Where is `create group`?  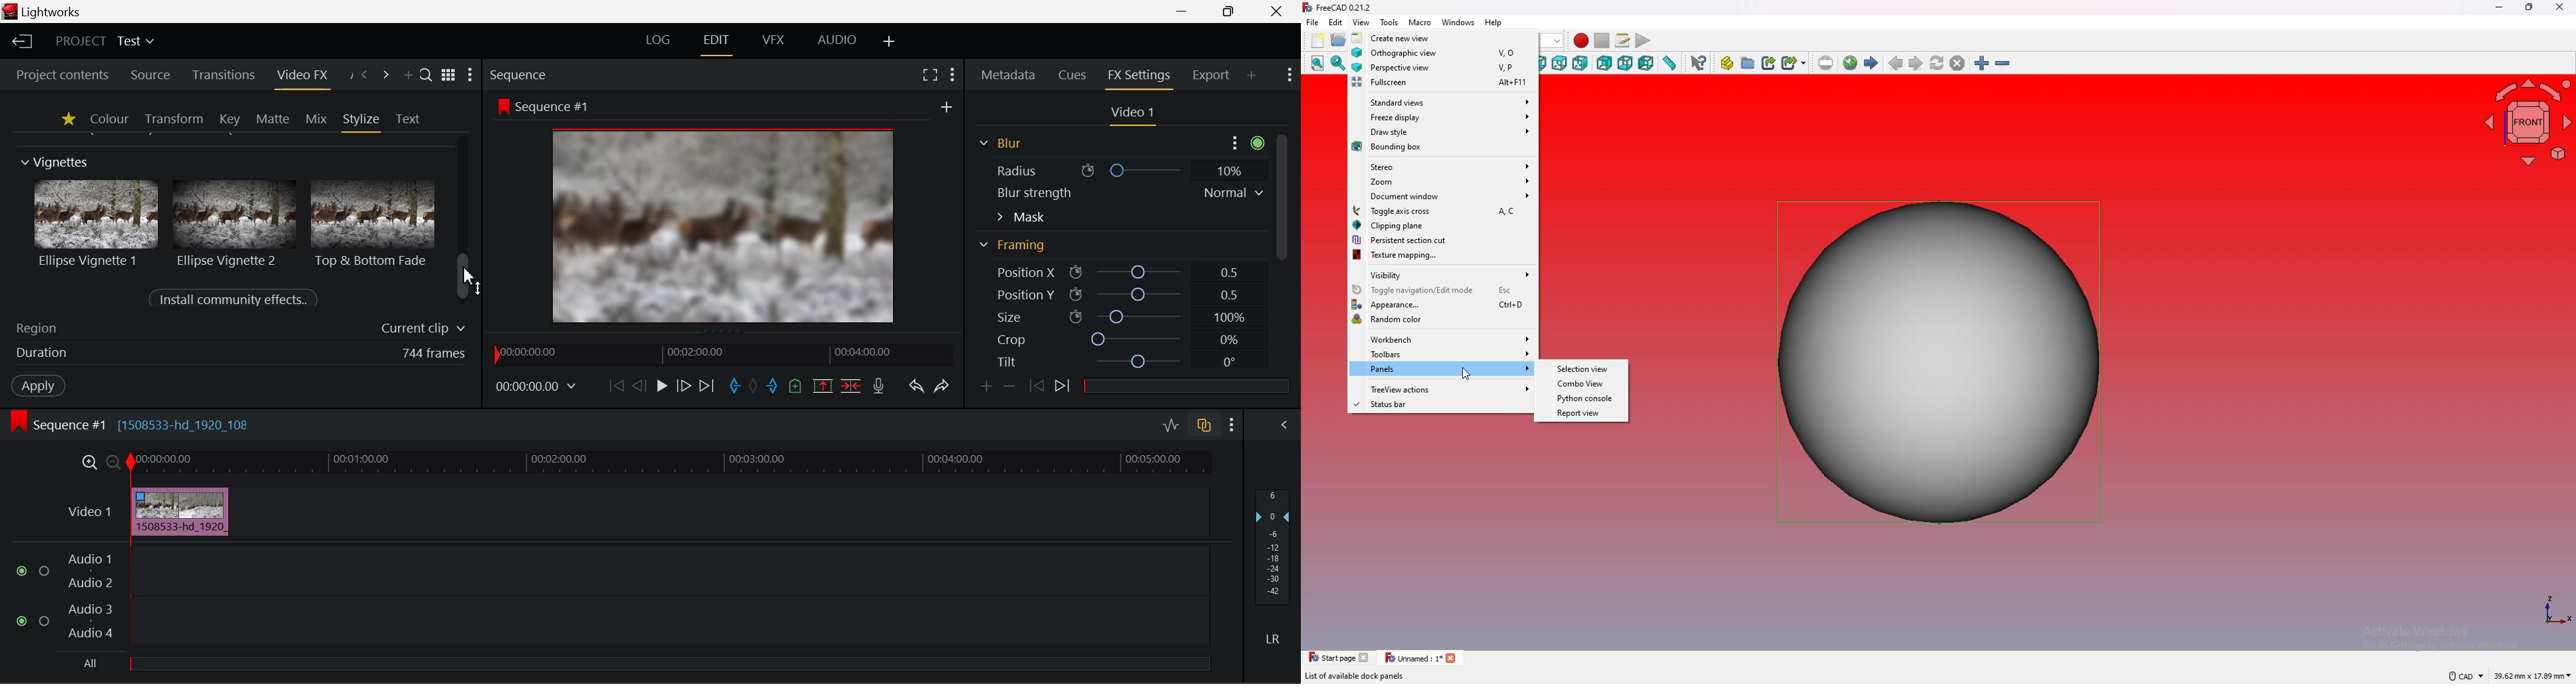 create group is located at coordinates (1748, 63).